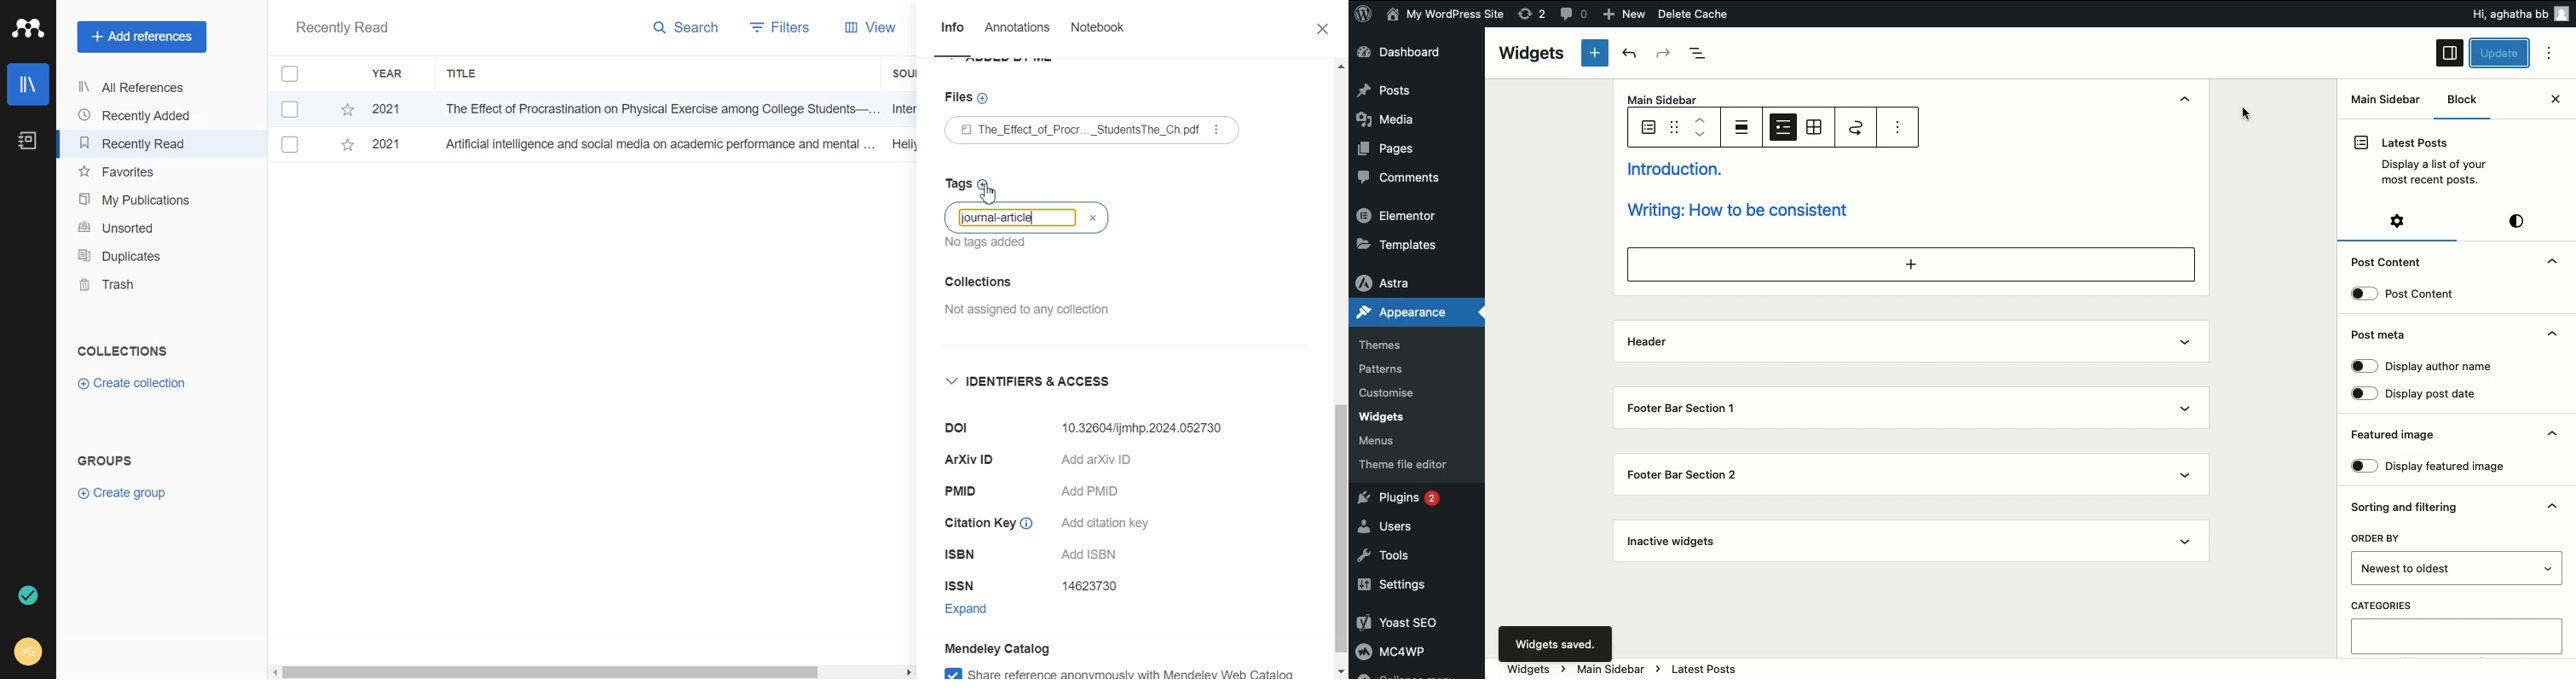  What do you see at coordinates (138, 172) in the screenshot?
I see `Favourites` at bounding box center [138, 172].